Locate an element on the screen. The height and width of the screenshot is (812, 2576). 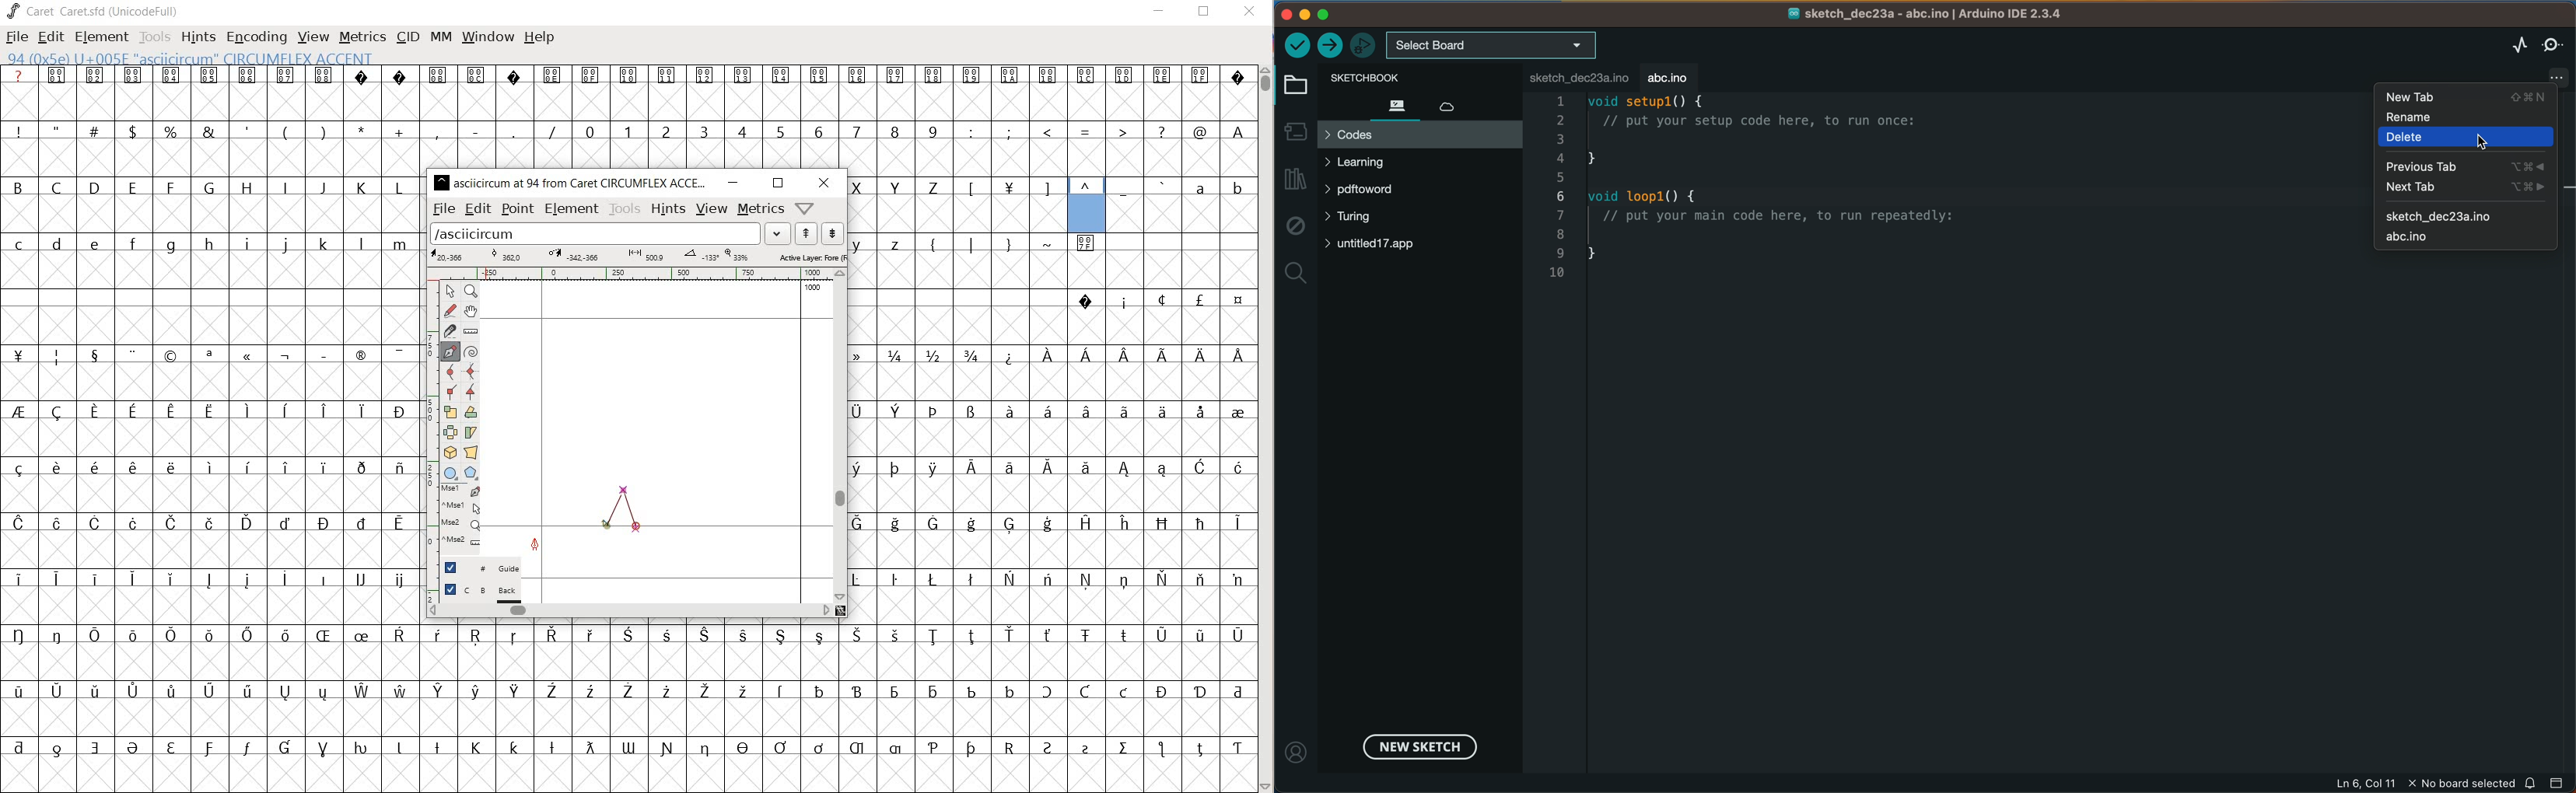
flip the selection is located at coordinates (450, 432).